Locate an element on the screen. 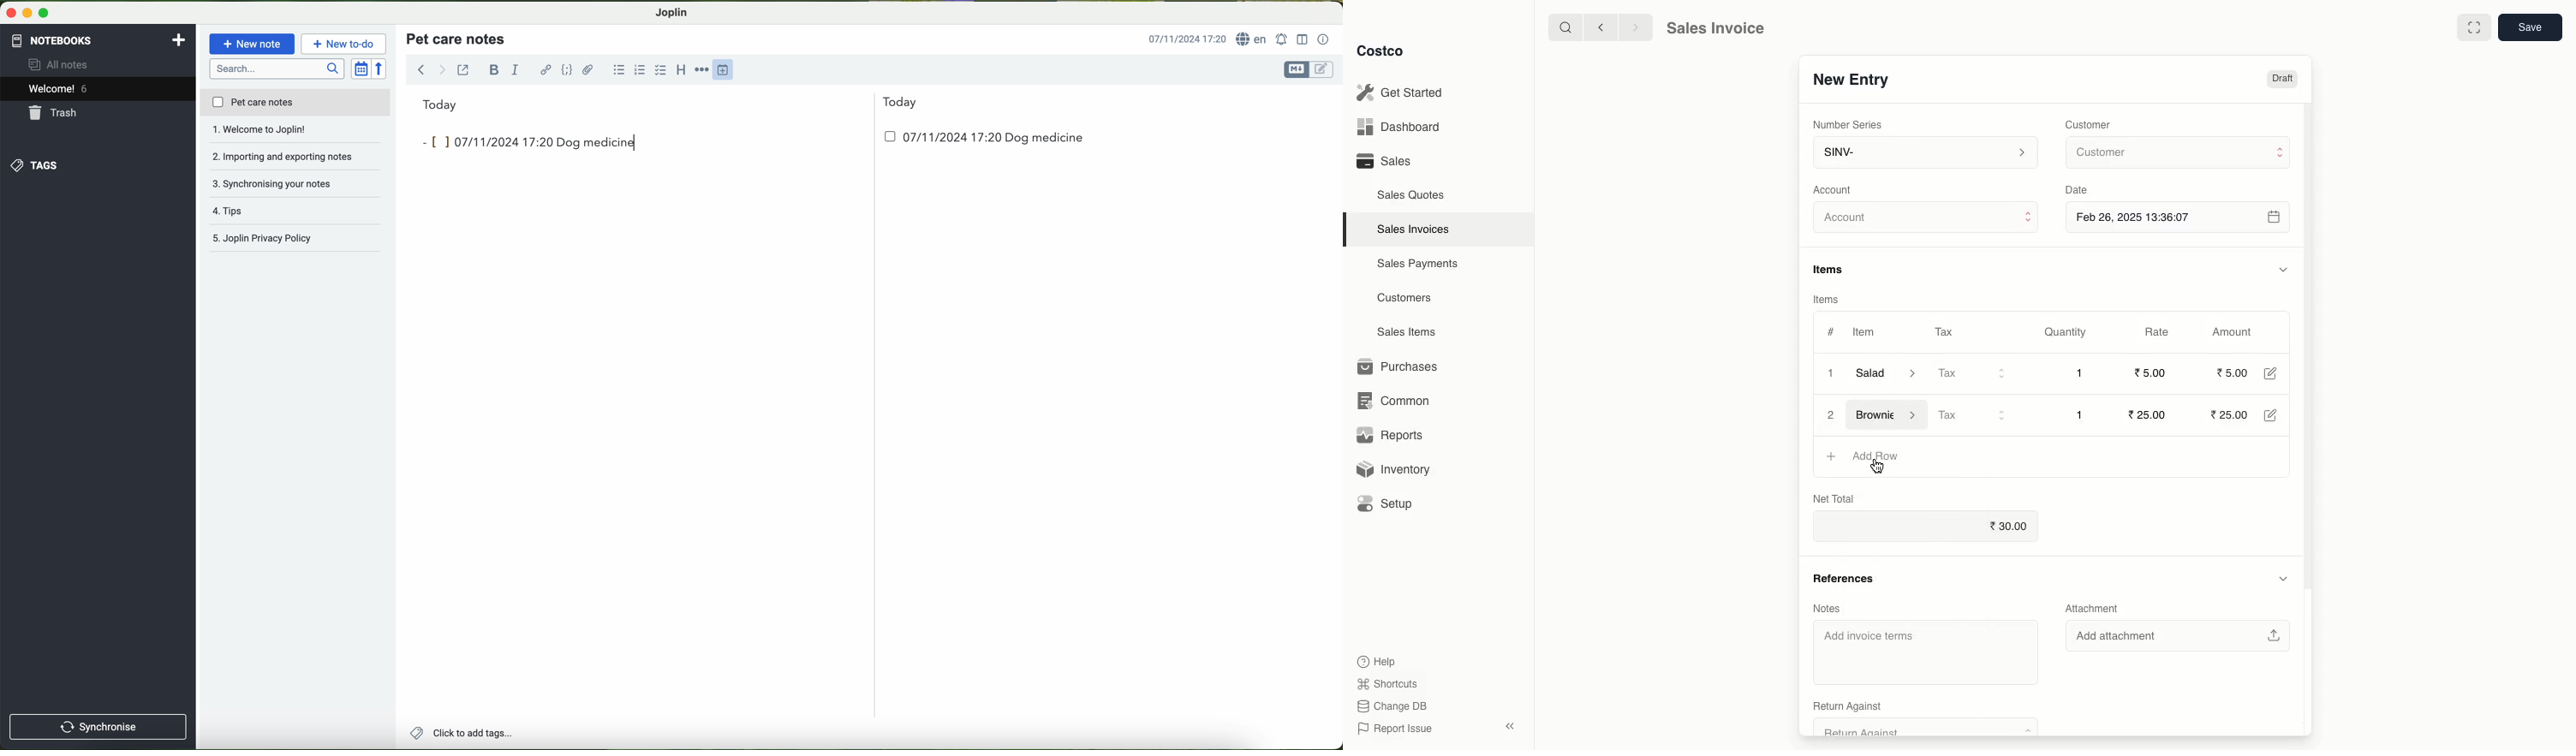 This screenshot has width=2576, height=756. 1 is located at coordinates (2079, 414).